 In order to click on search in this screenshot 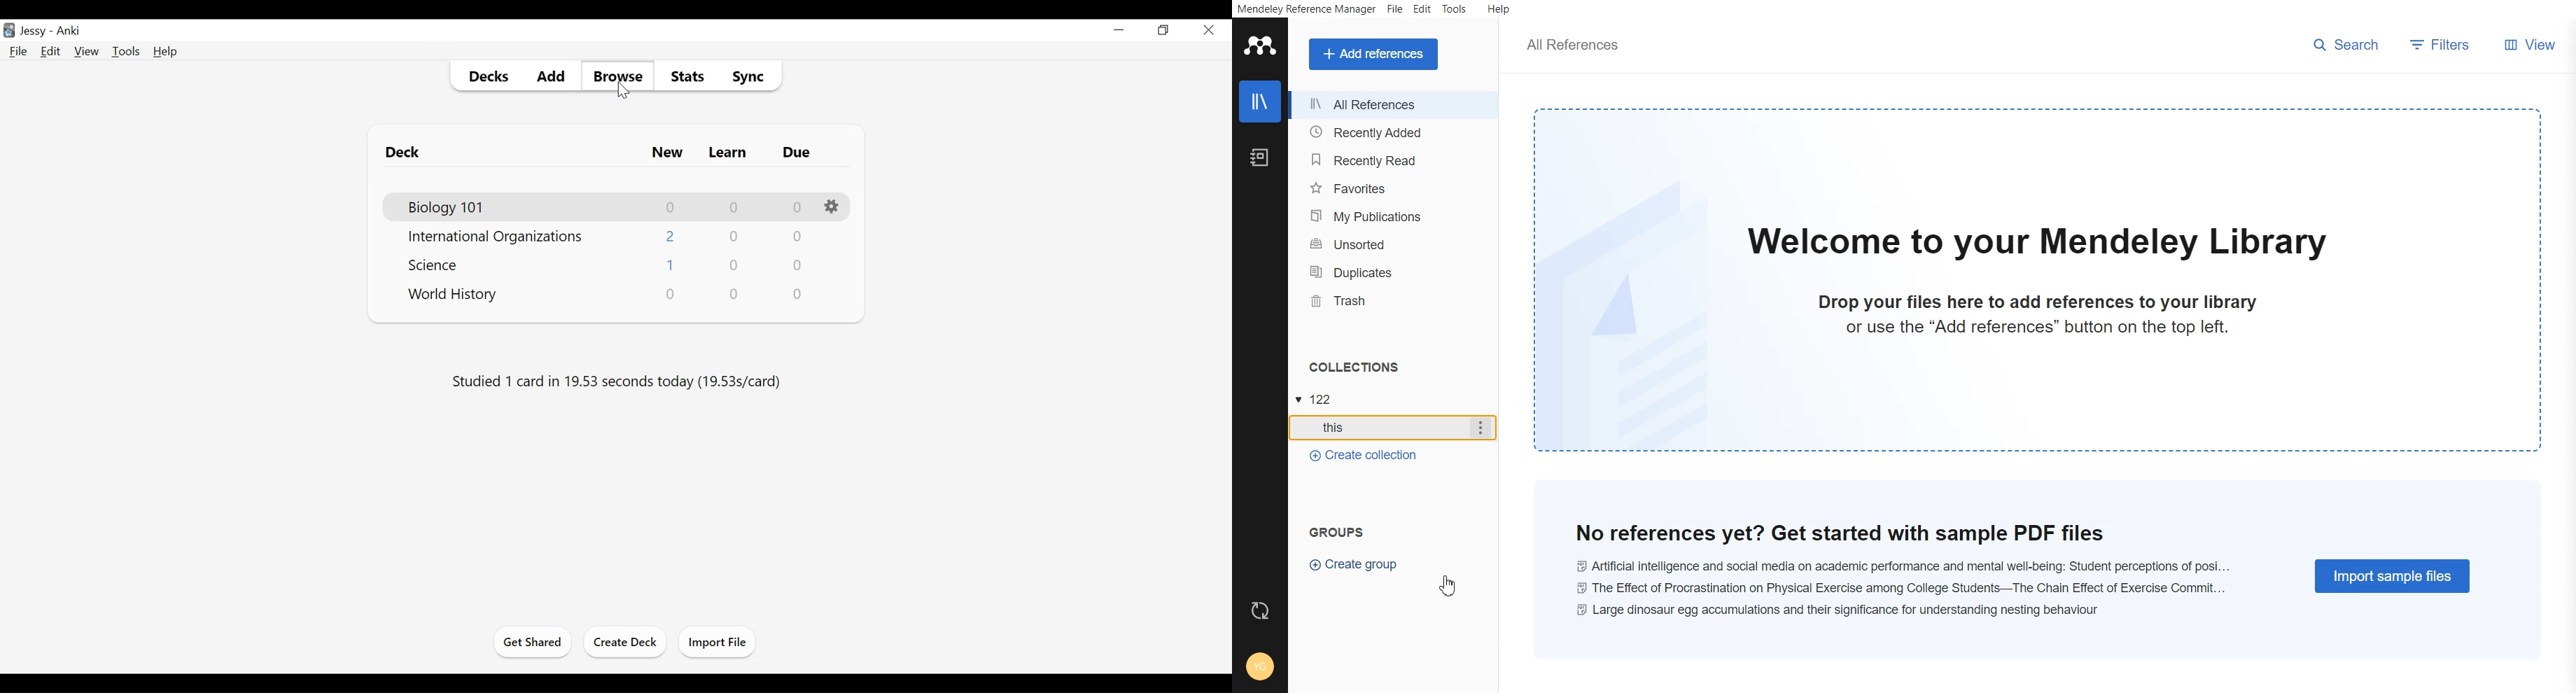, I will do `click(2344, 43)`.